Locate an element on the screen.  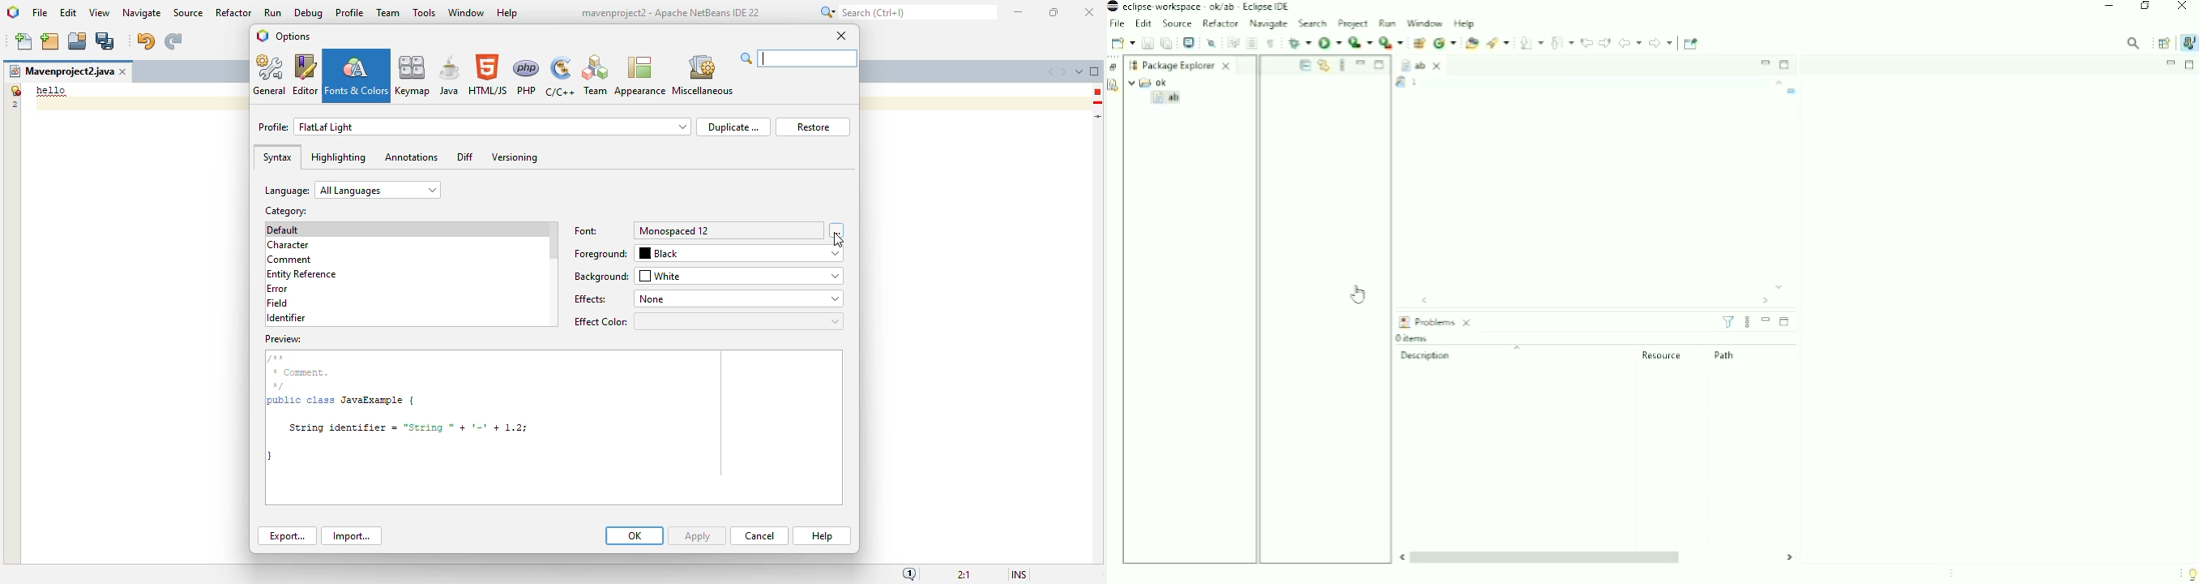
general is located at coordinates (271, 75).